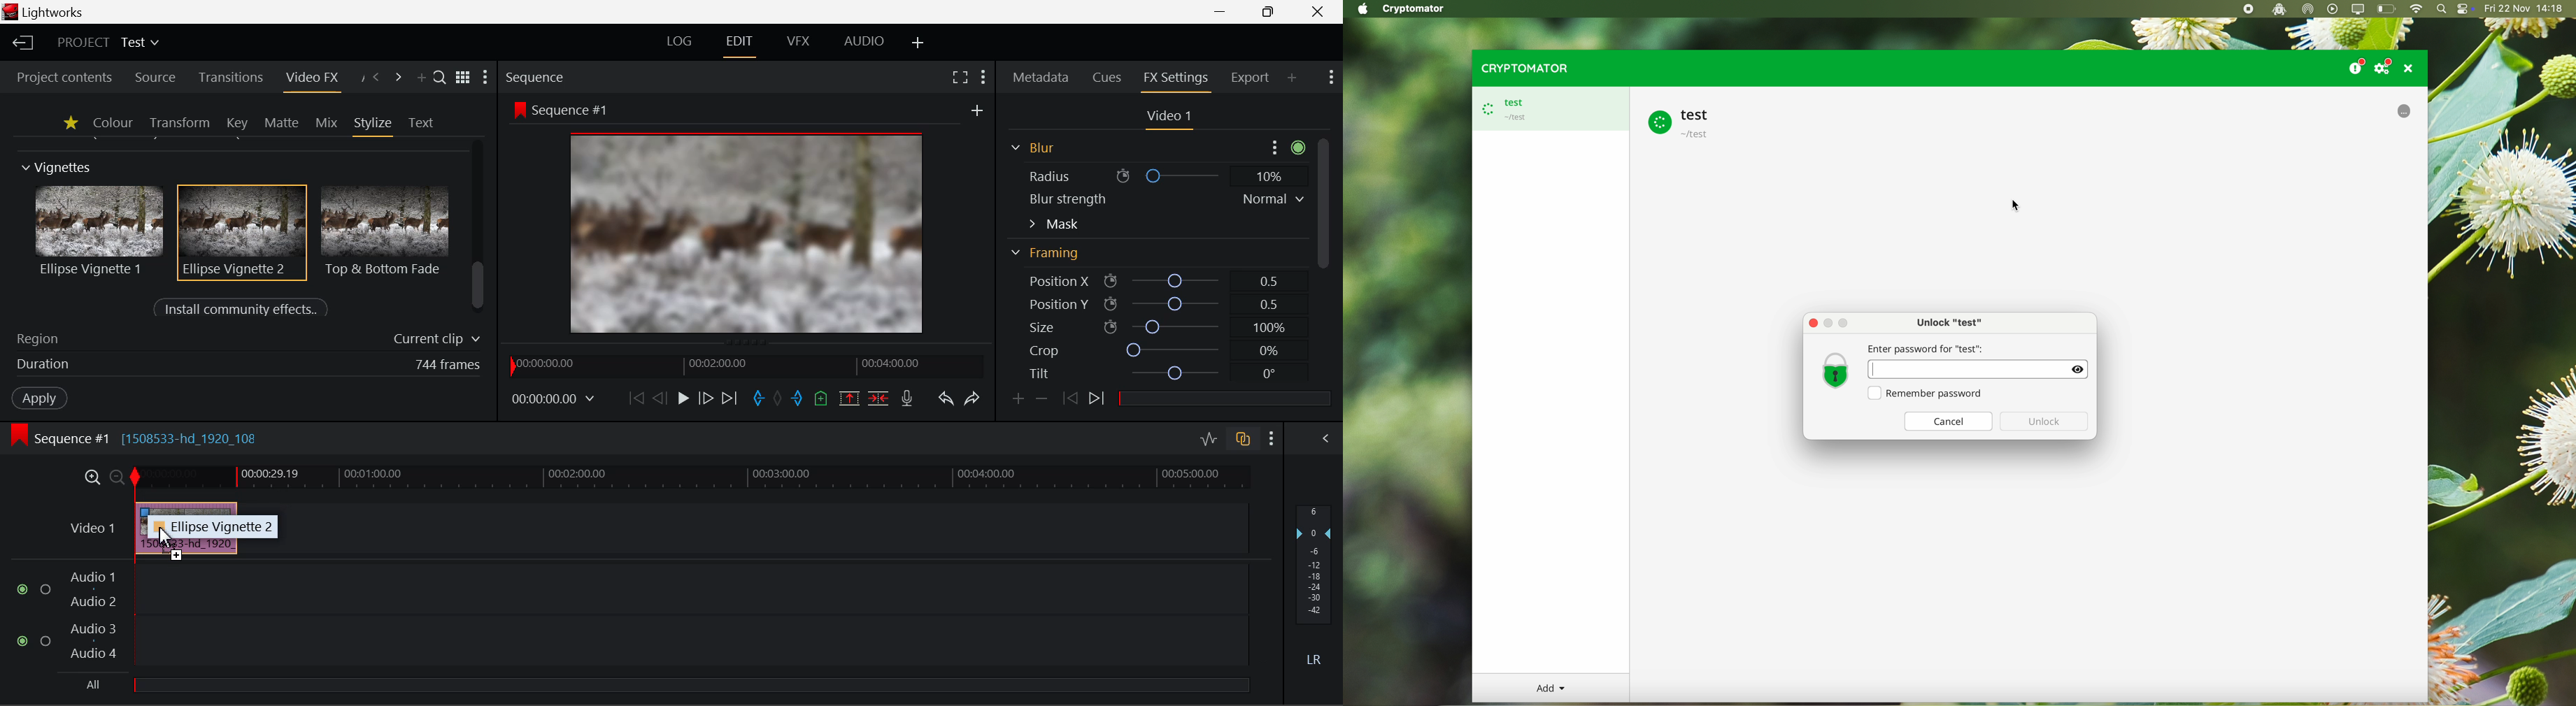 Image resolution: width=2576 pixels, height=728 pixels. I want to click on Show Settings, so click(1333, 79).